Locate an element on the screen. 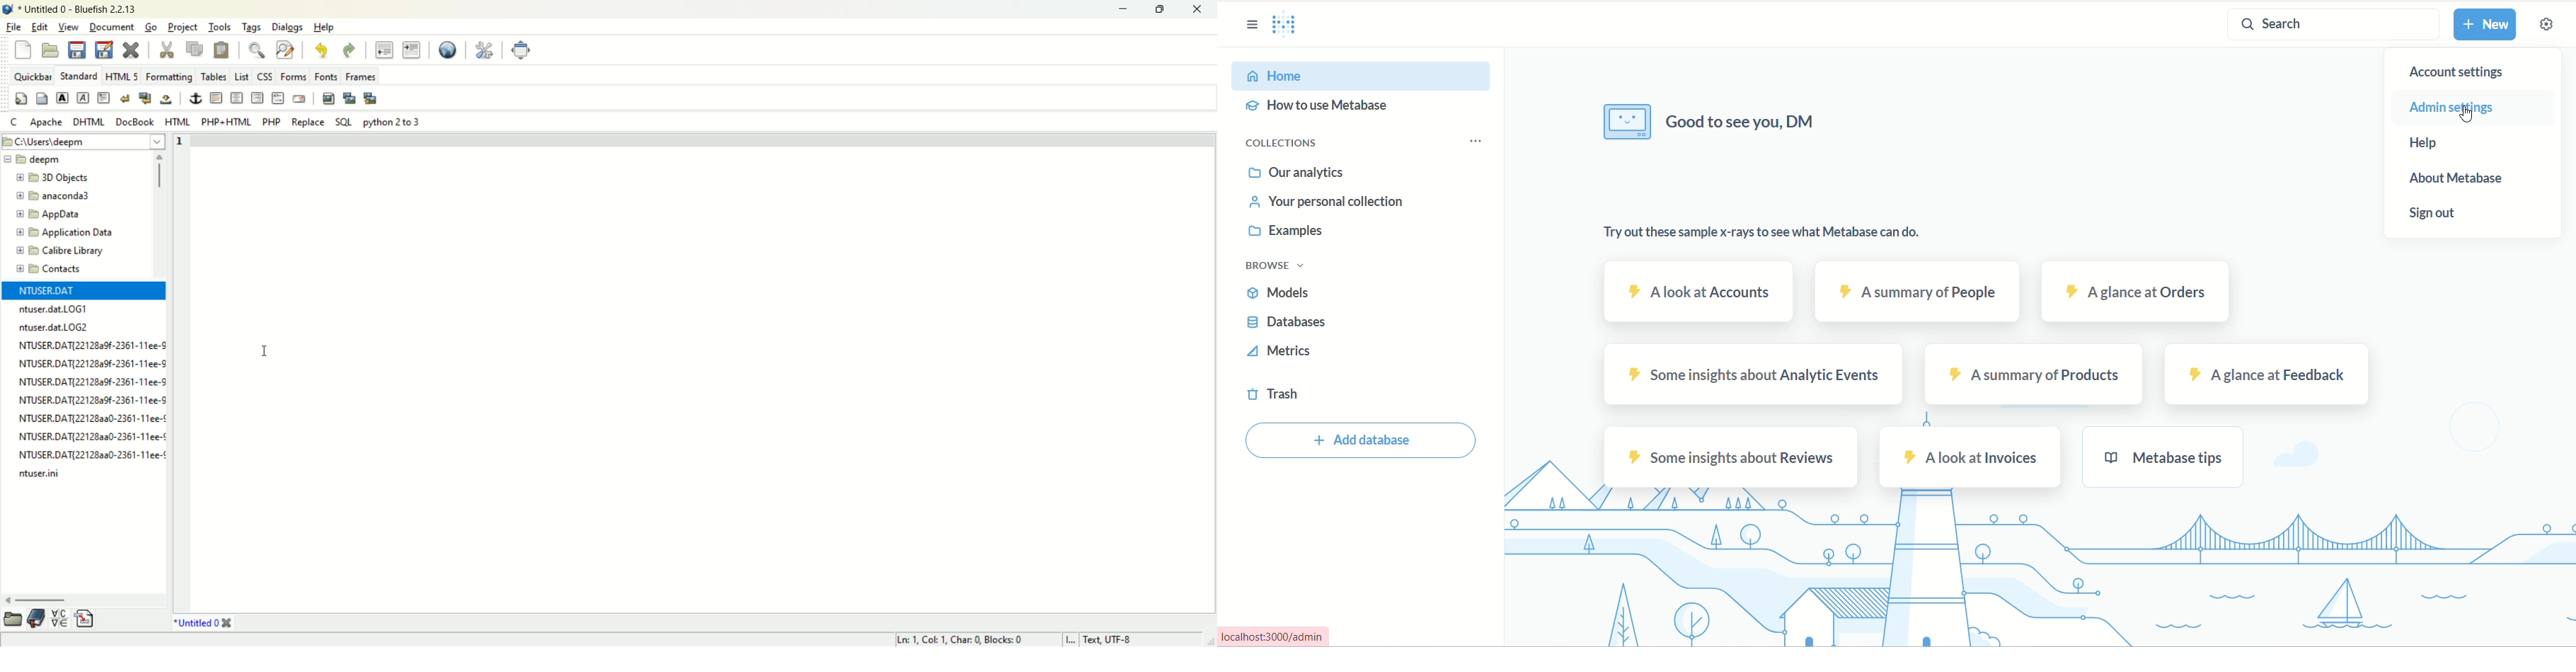 The height and width of the screenshot is (672, 2576). a glance a feedback is located at coordinates (2272, 376).